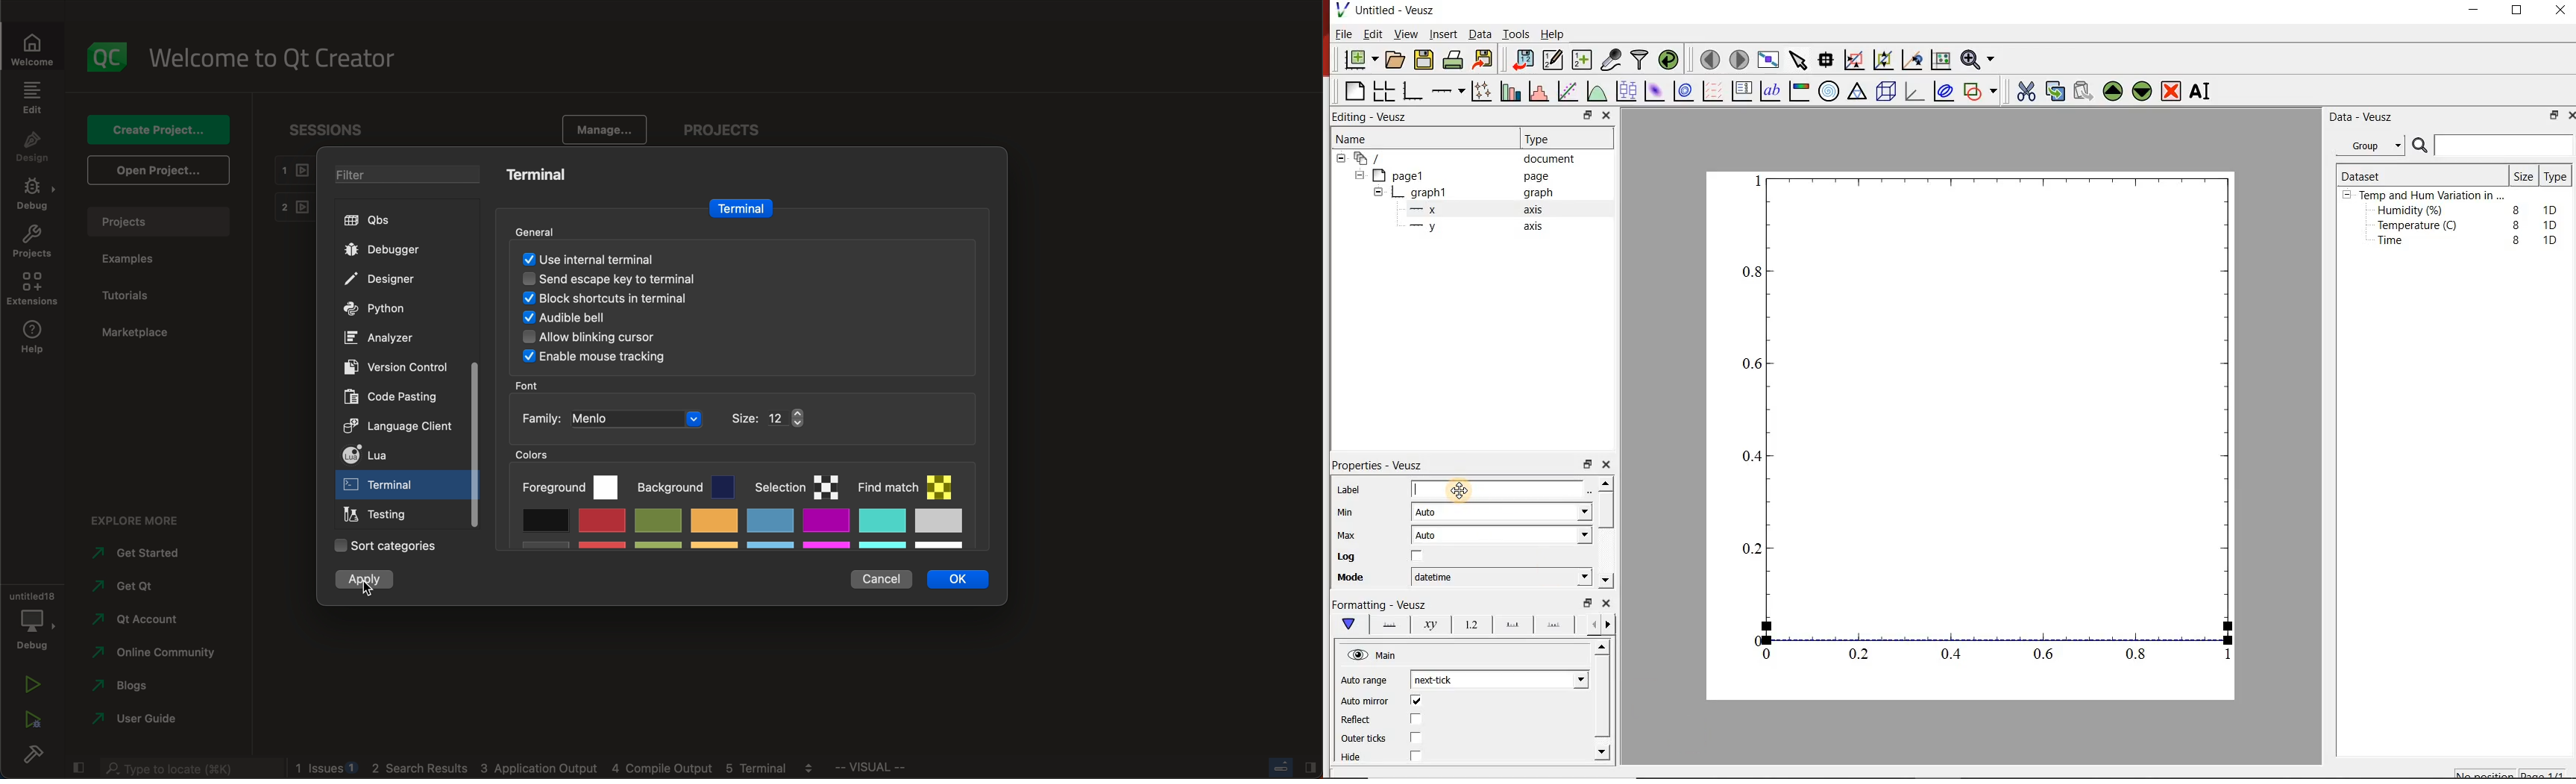 The image size is (2576, 784). What do you see at coordinates (1610, 58) in the screenshot?
I see `capture remote data` at bounding box center [1610, 58].